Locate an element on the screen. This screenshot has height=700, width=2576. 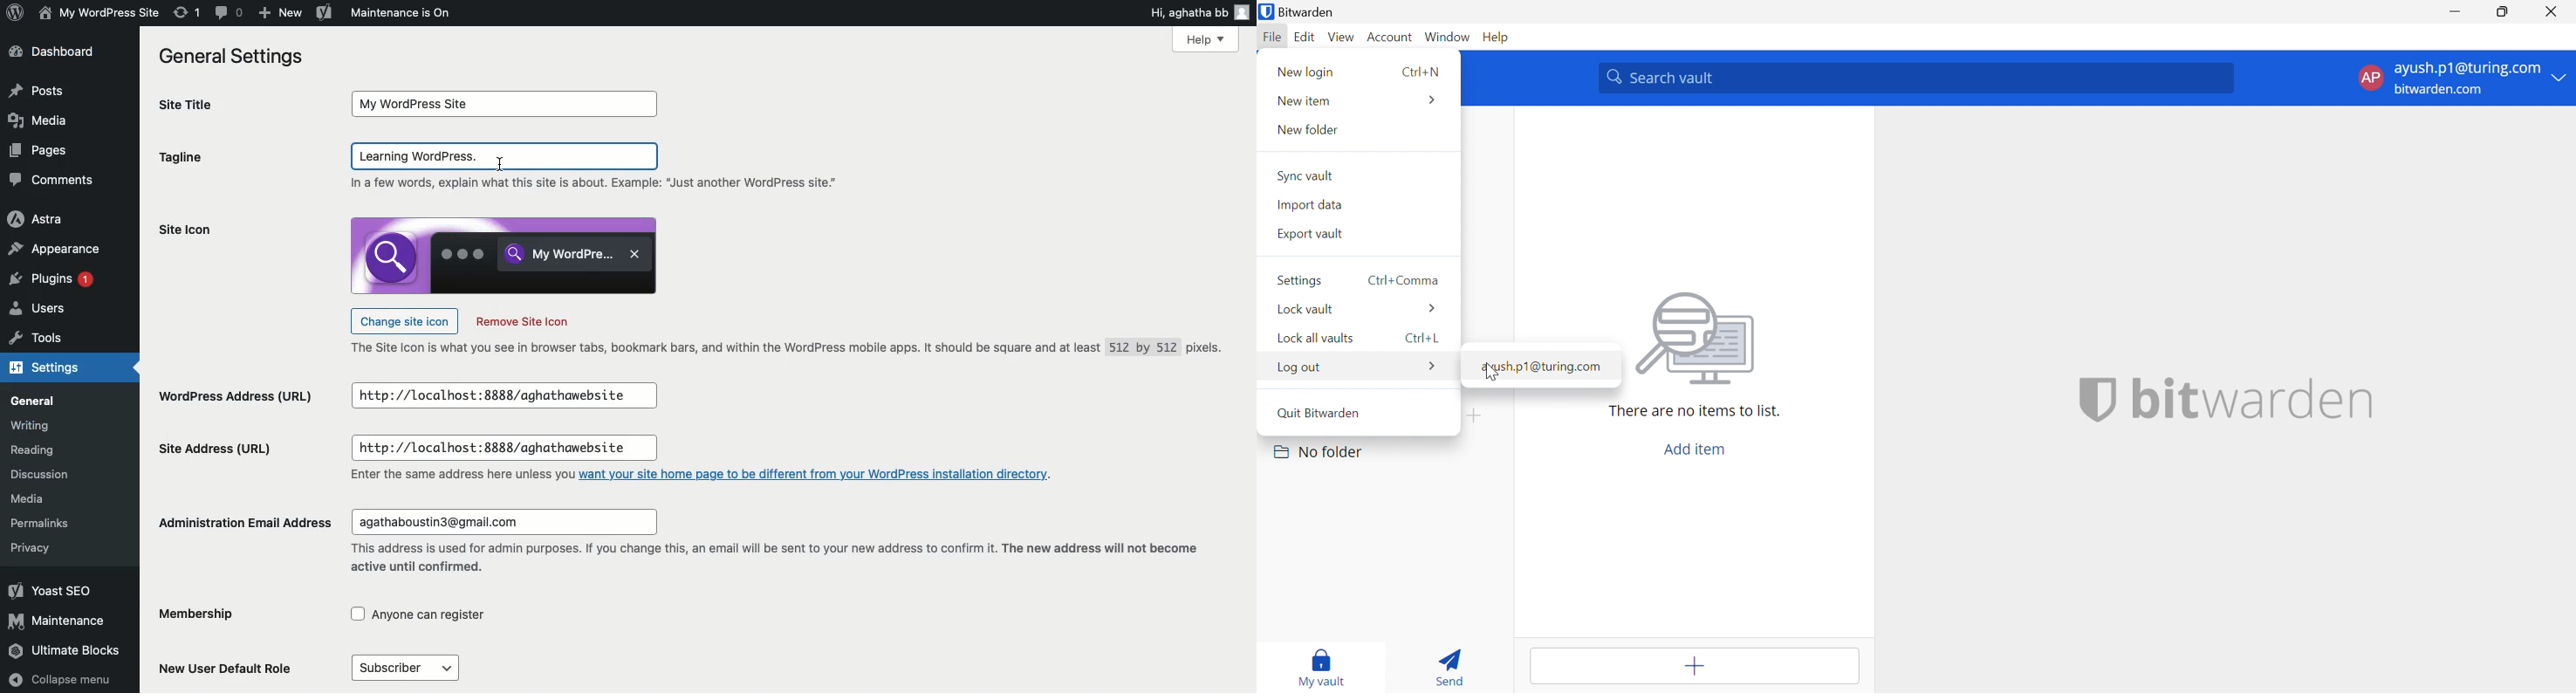
Plugins is located at coordinates (55, 281).